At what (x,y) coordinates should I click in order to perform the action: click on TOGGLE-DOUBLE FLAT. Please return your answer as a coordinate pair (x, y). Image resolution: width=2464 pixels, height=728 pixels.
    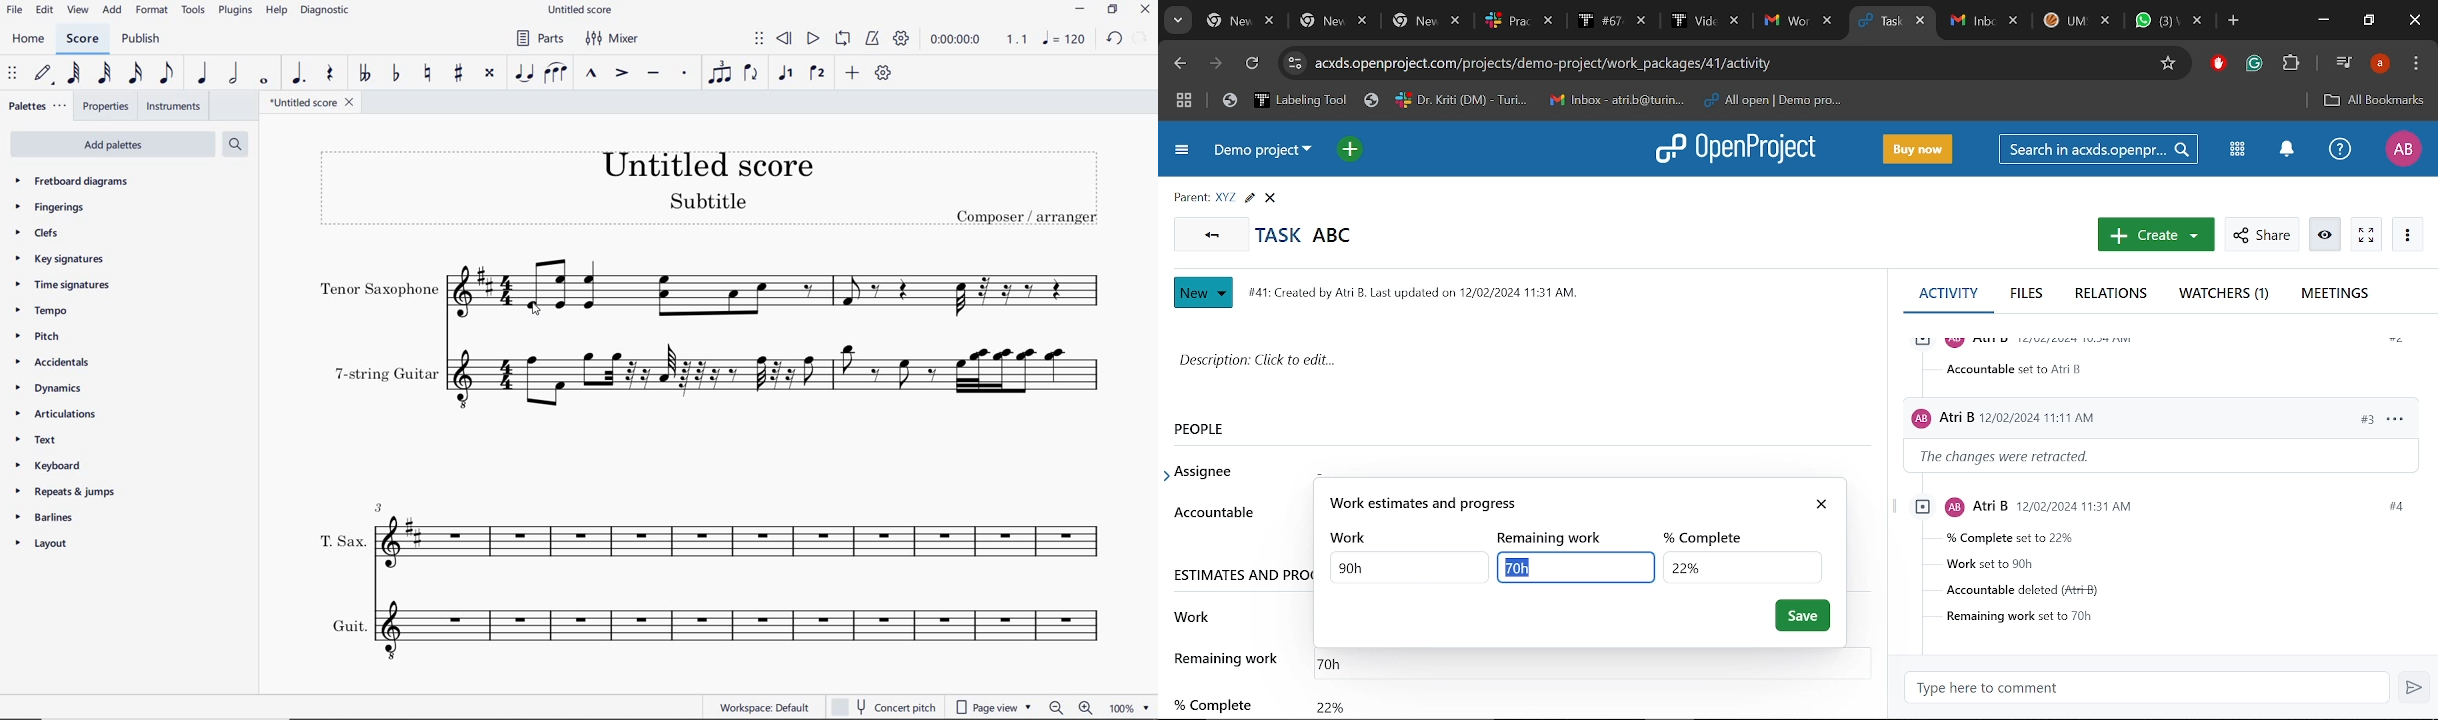
    Looking at the image, I should click on (364, 74).